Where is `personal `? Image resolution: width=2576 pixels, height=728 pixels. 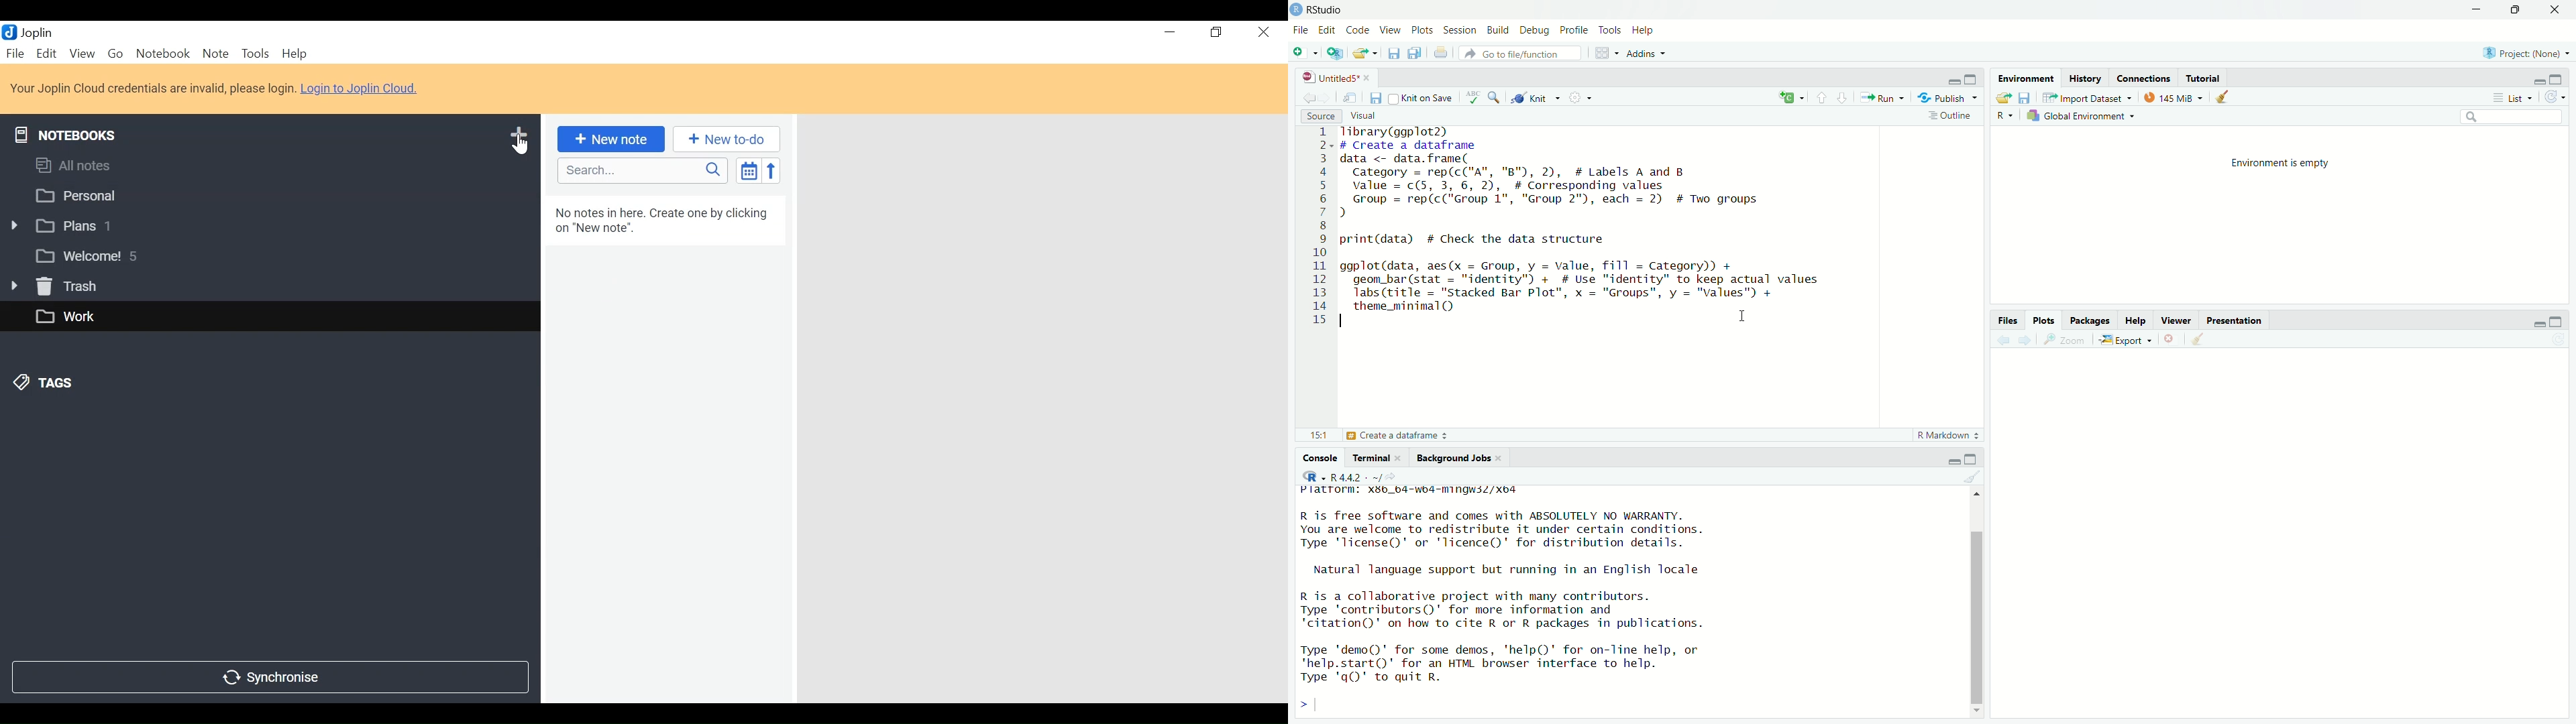 personal  is located at coordinates (265, 194).